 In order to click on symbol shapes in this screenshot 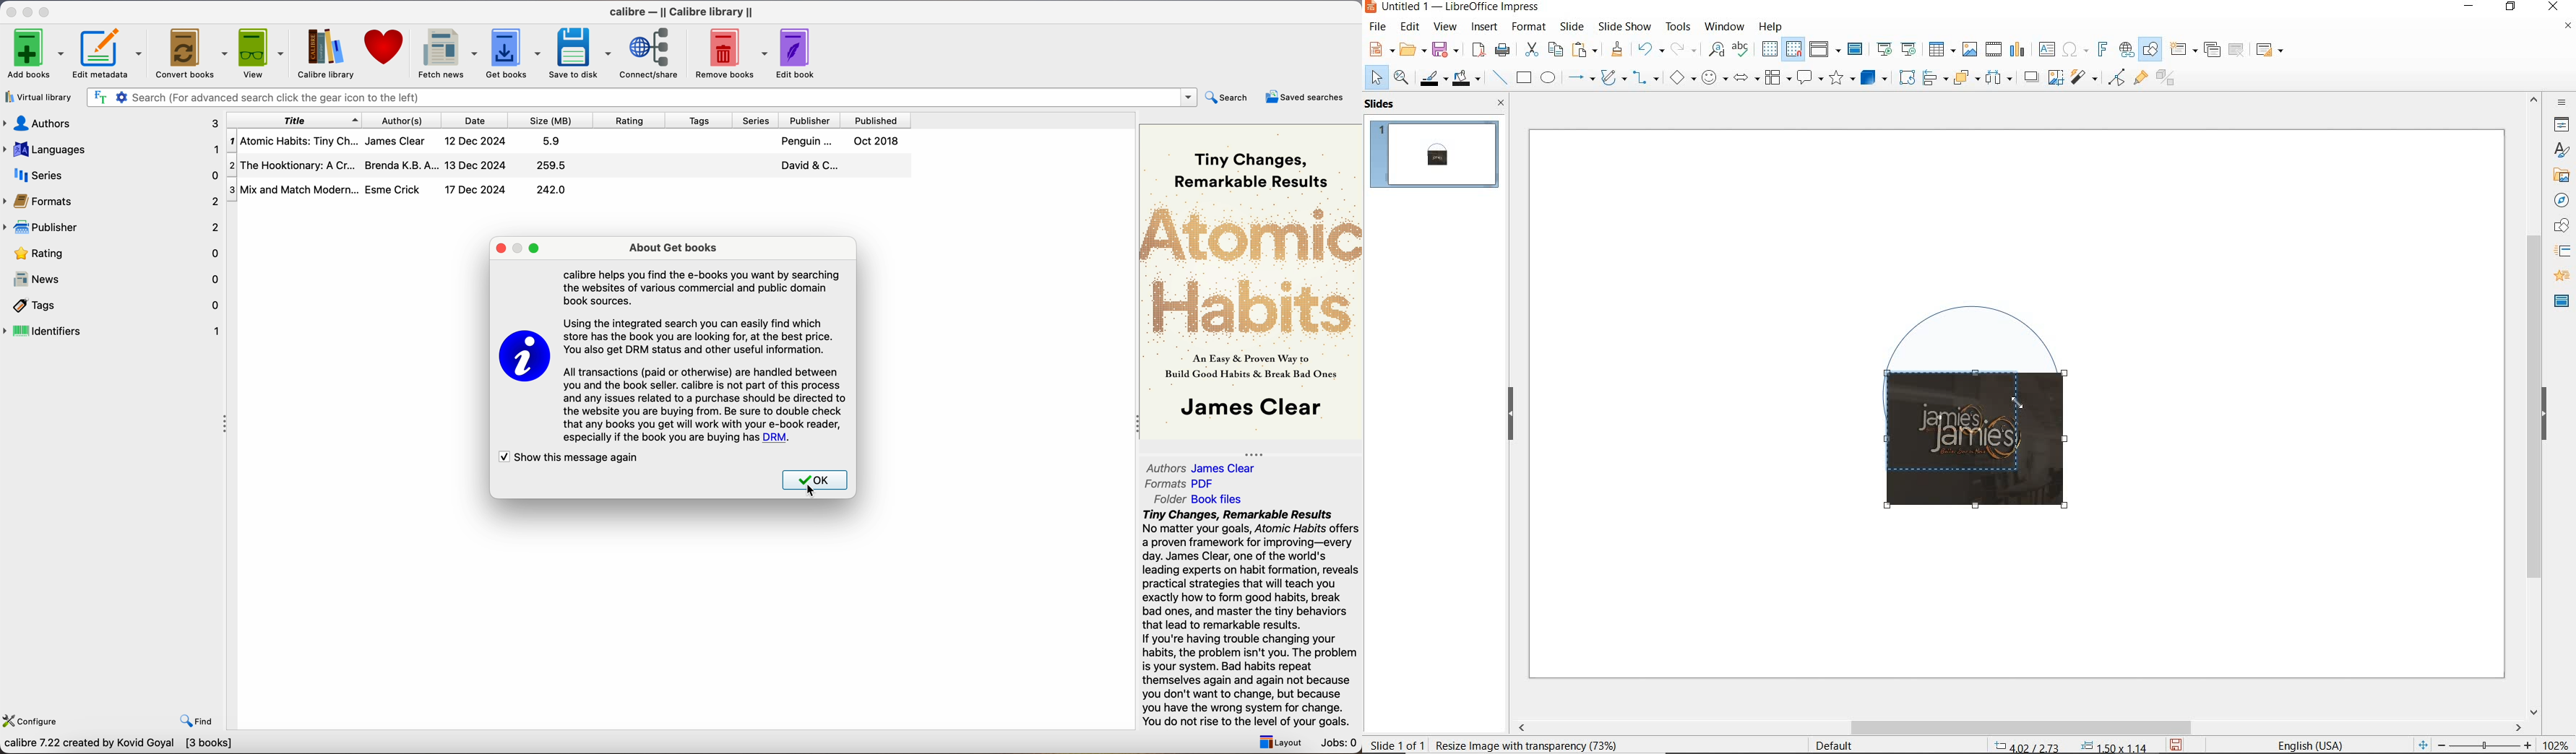, I will do `click(1714, 77)`.